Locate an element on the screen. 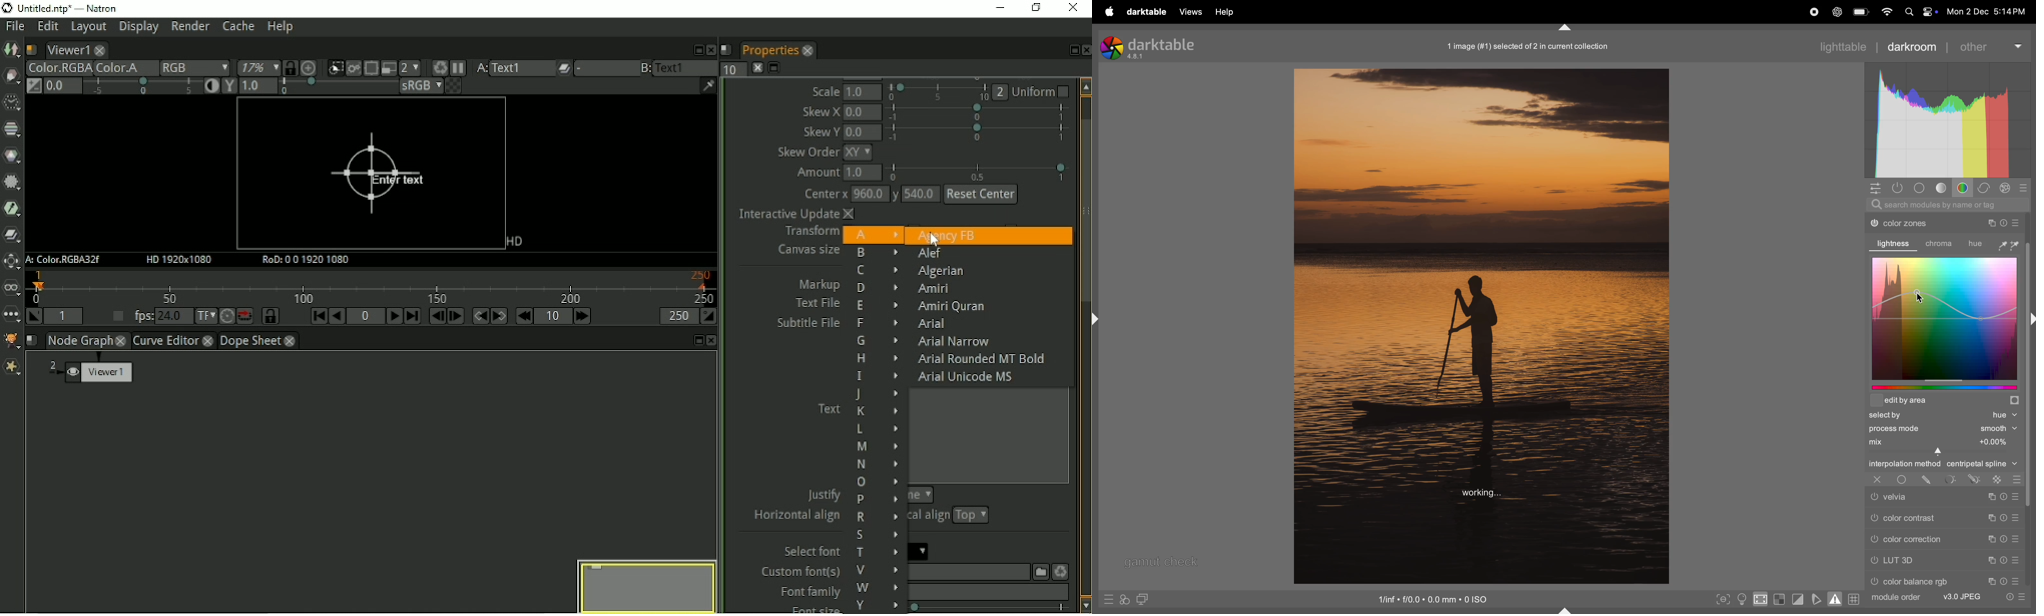  preset is located at coordinates (2016, 518).